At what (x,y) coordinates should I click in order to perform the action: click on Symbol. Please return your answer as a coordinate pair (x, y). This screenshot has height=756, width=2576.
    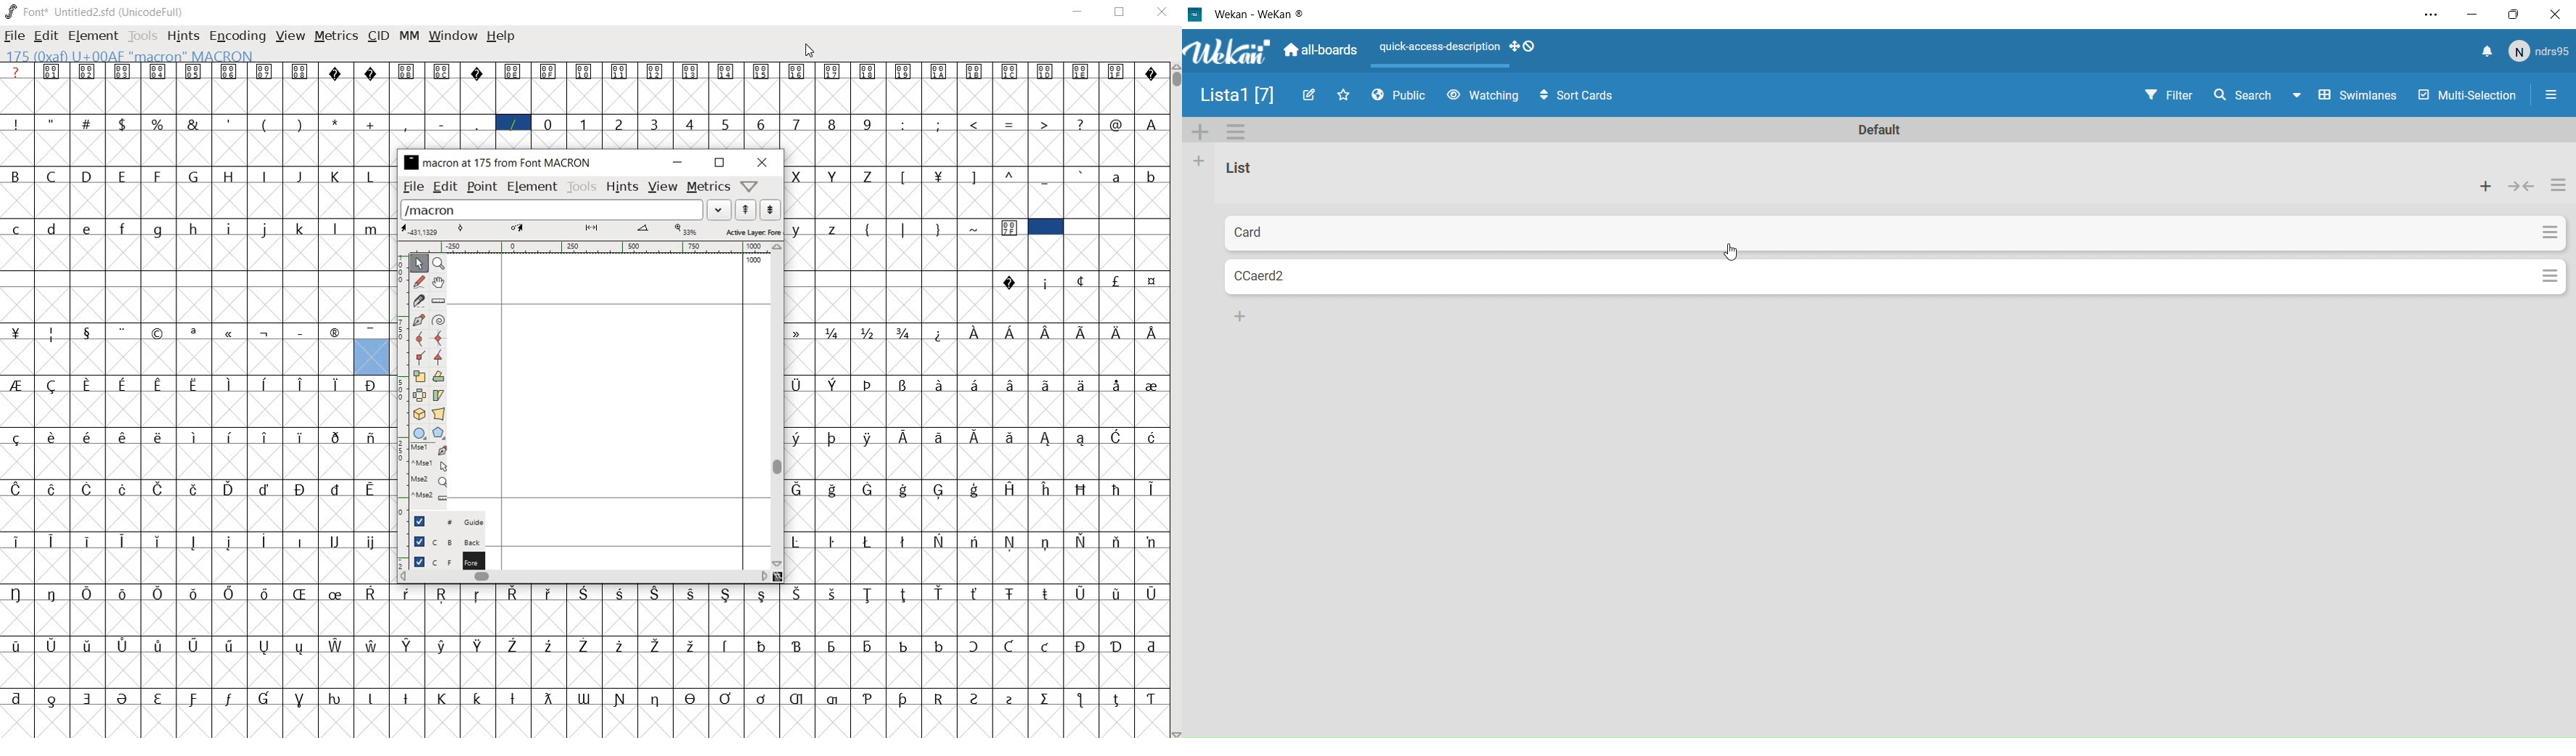
    Looking at the image, I should click on (1046, 331).